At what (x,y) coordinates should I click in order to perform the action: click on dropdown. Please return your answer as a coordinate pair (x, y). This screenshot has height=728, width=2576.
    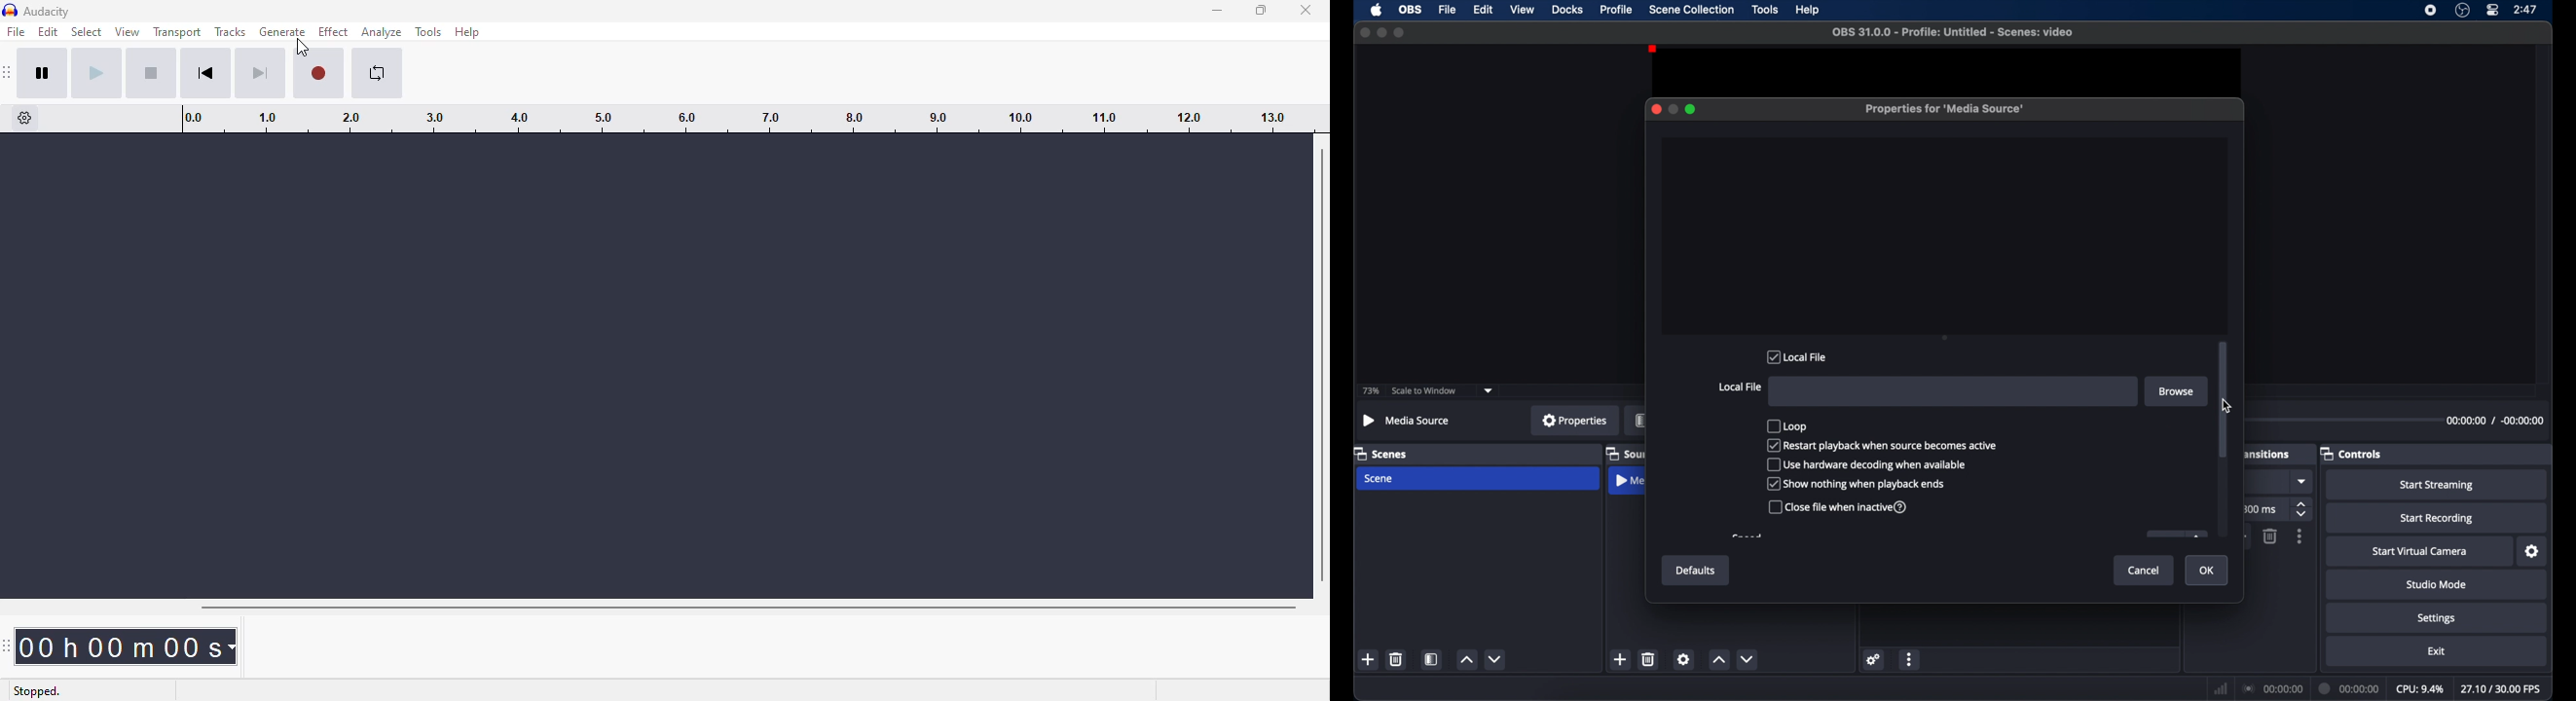
    Looking at the image, I should click on (2303, 481).